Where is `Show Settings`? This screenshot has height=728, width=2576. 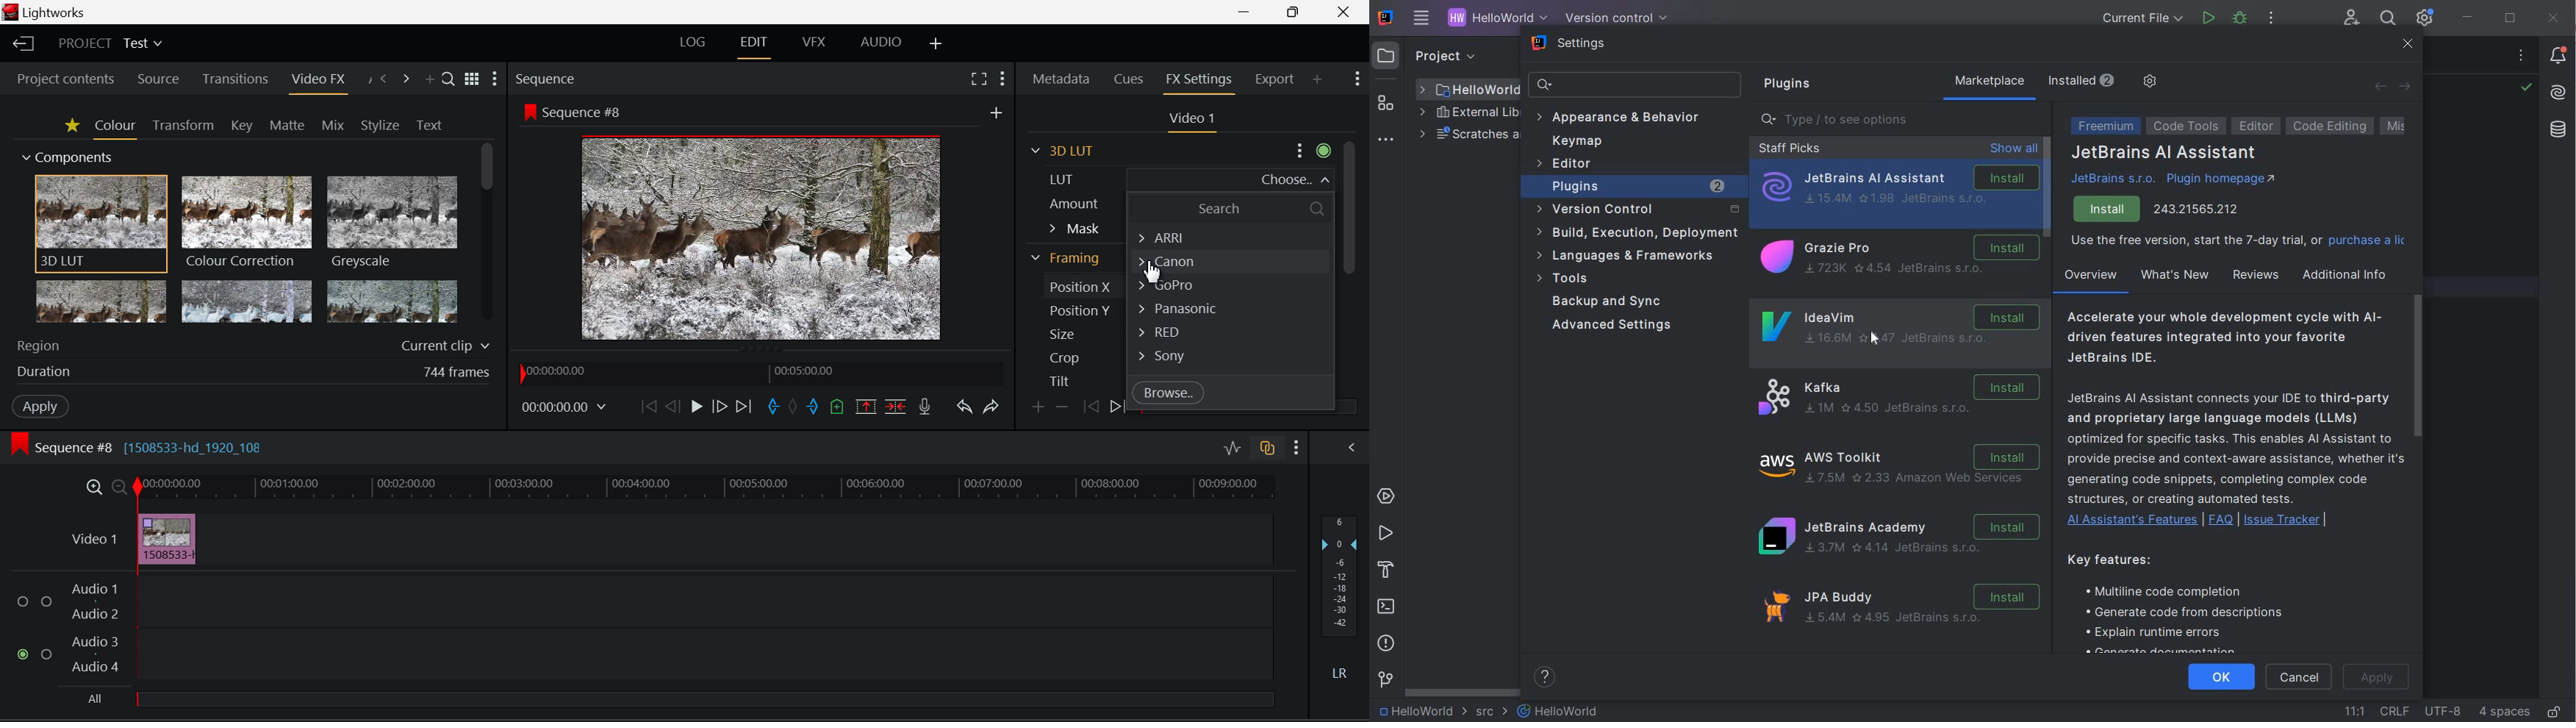 Show Settings is located at coordinates (1296, 447).